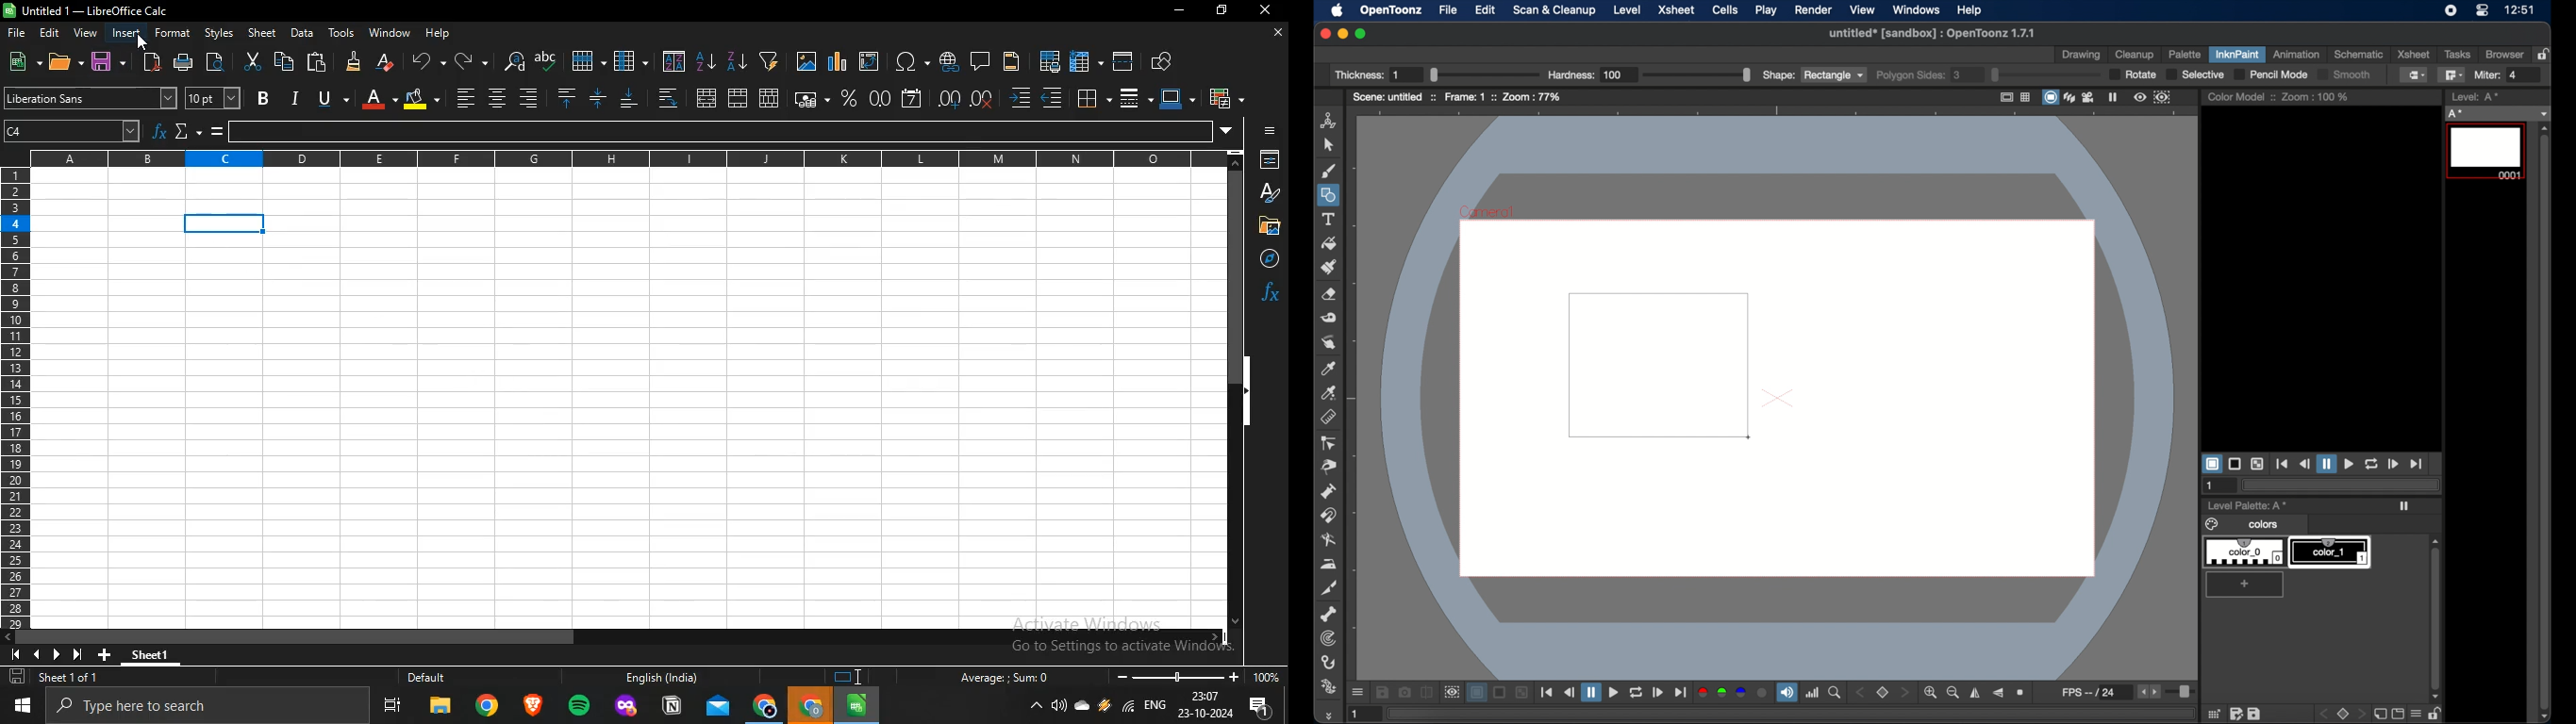 This screenshot has height=728, width=2576. What do you see at coordinates (1678, 11) in the screenshot?
I see `xsheet` at bounding box center [1678, 11].